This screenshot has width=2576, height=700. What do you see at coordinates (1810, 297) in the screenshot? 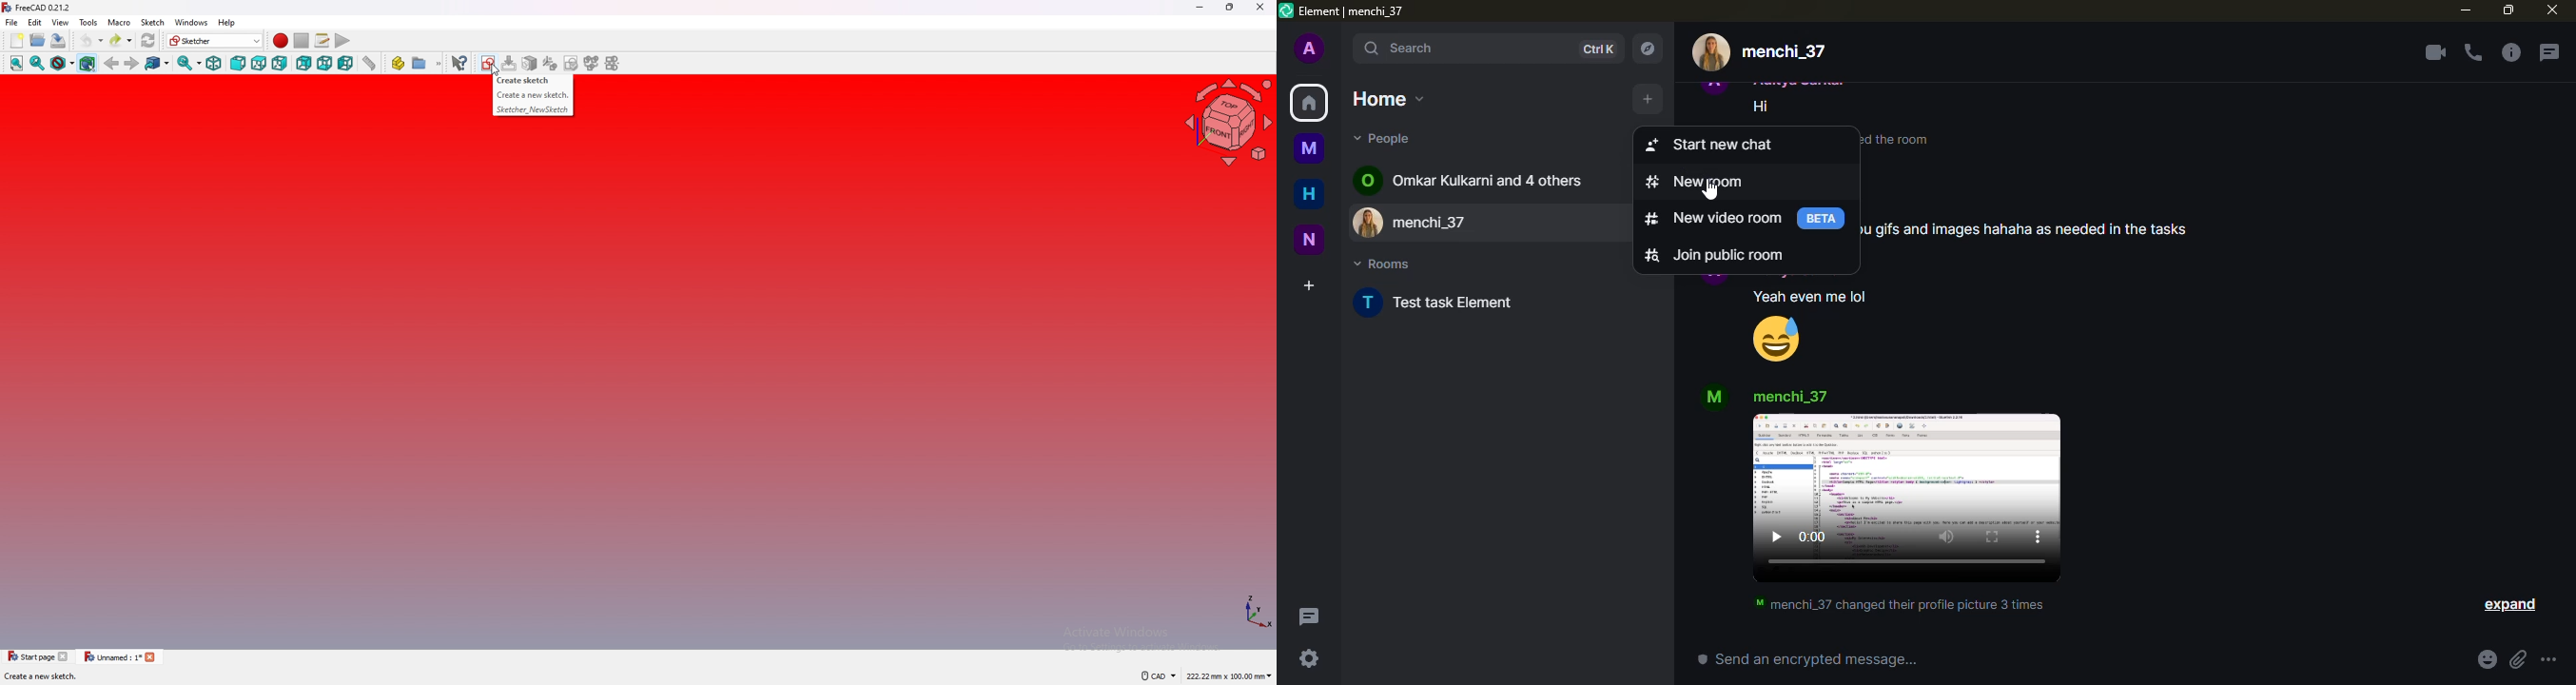
I see `Yeah even me lol` at bounding box center [1810, 297].